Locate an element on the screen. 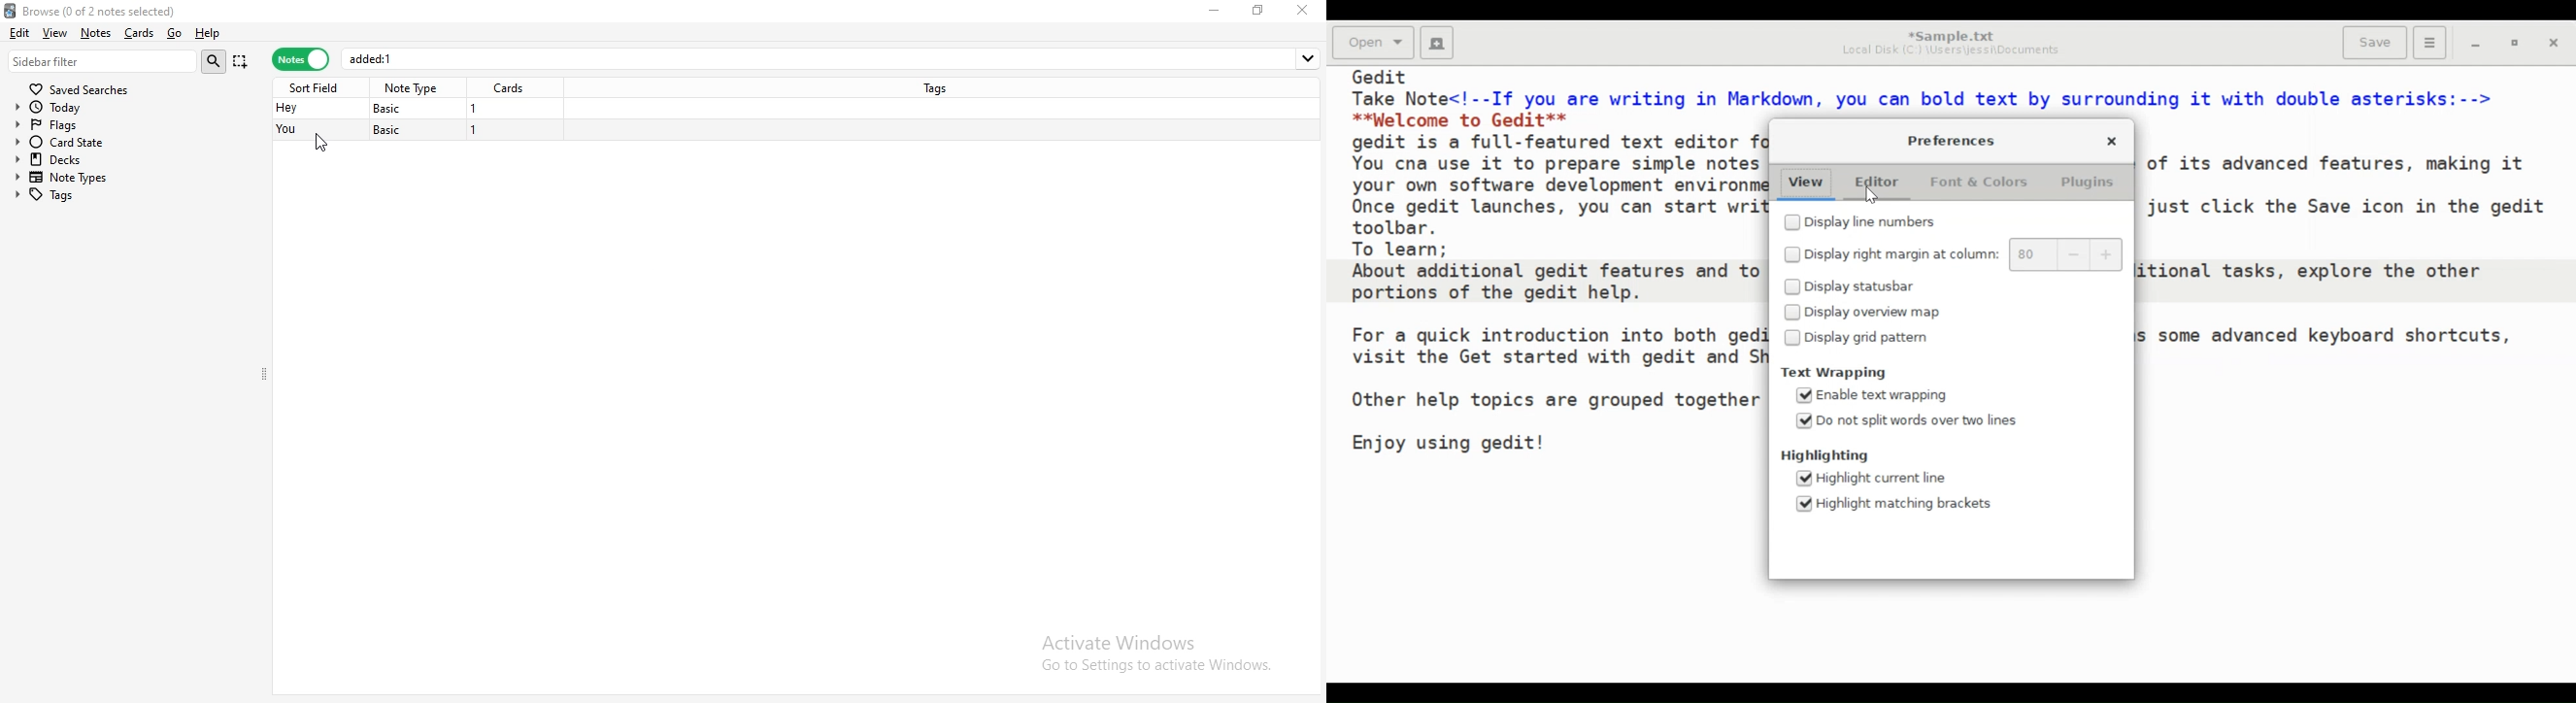 The image size is (2576, 728). adjust is located at coordinates (269, 372).